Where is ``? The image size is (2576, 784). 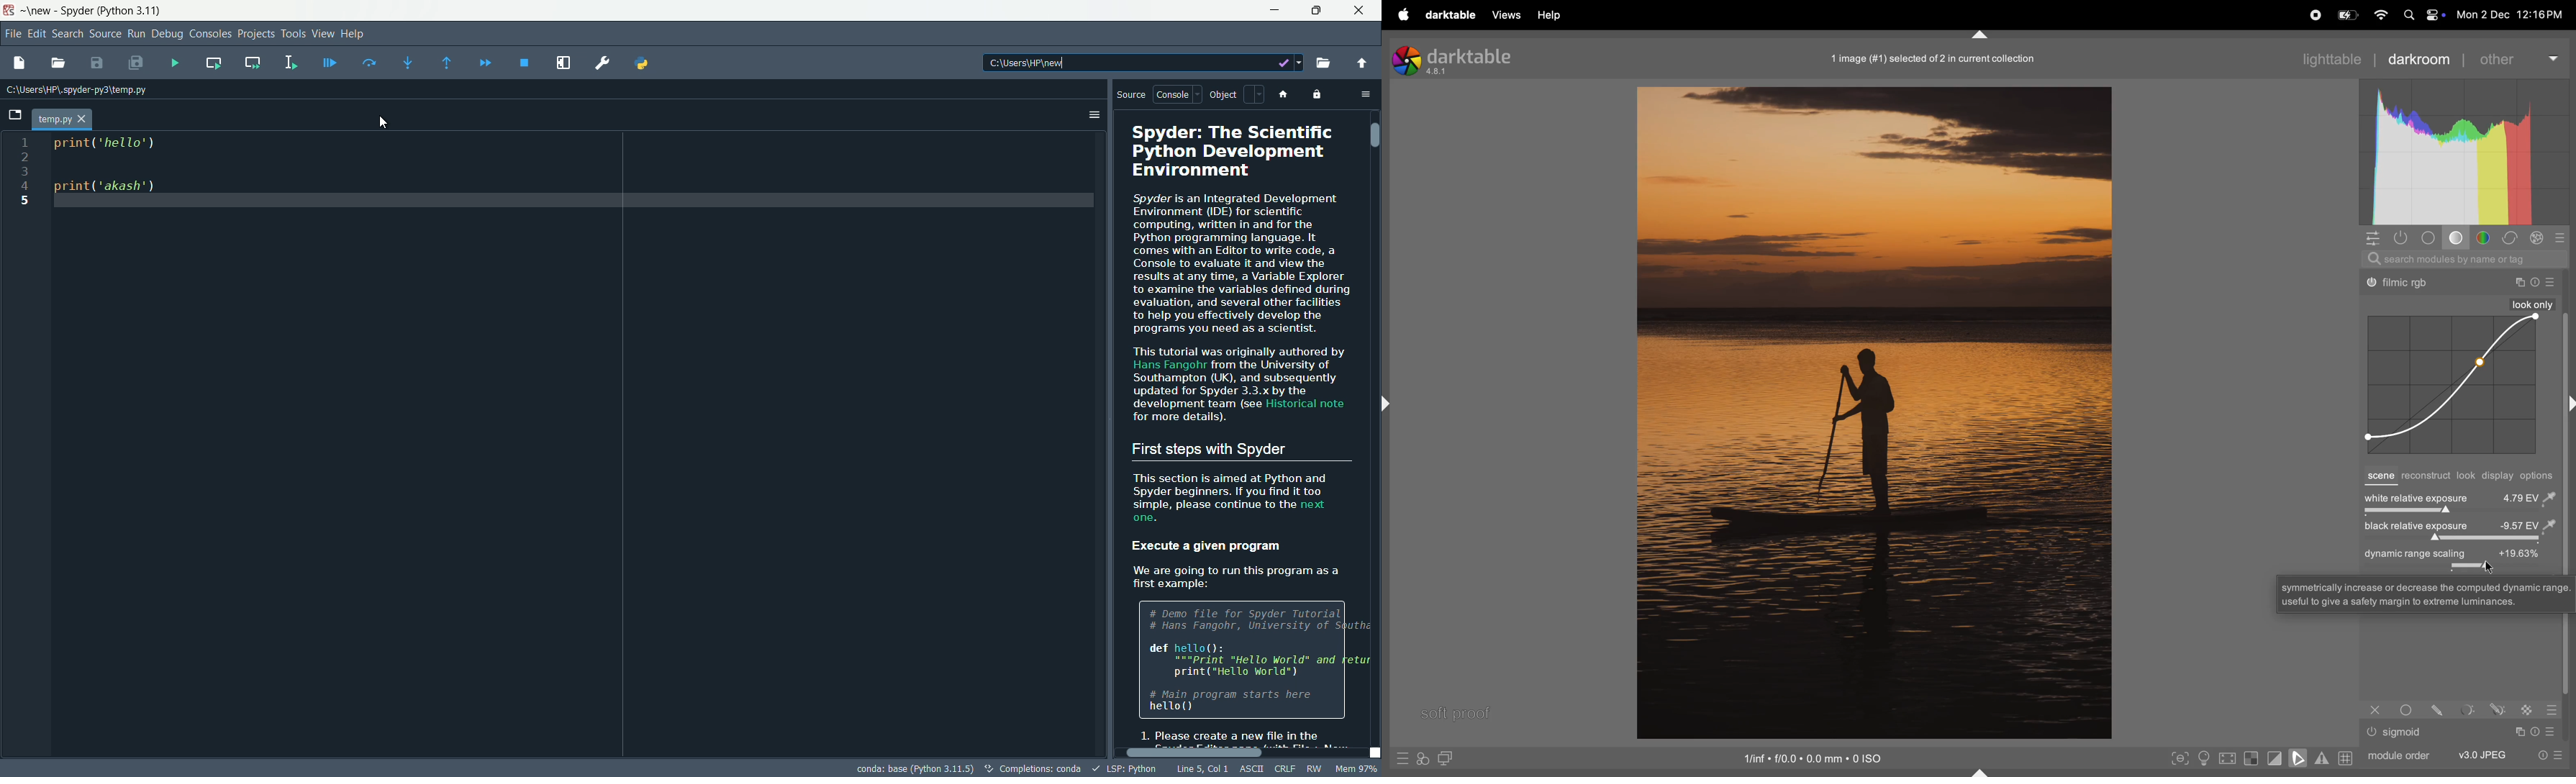  is located at coordinates (2405, 732).